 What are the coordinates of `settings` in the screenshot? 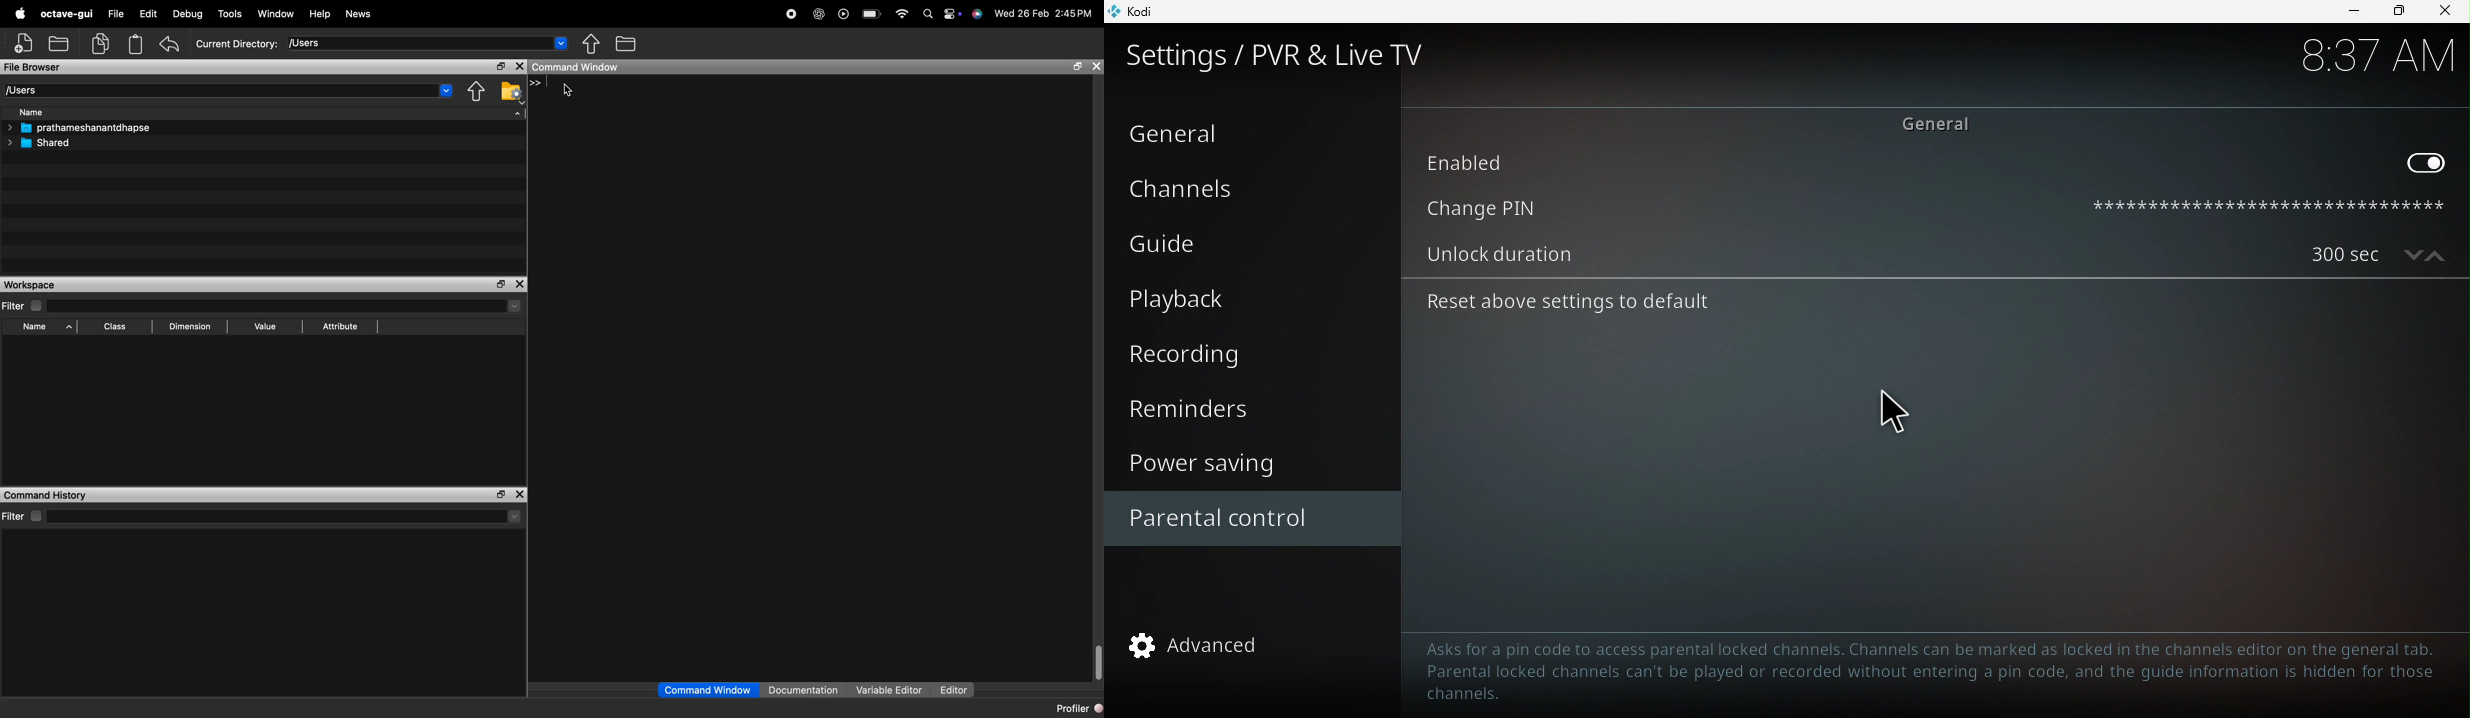 It's located at (950, 12).